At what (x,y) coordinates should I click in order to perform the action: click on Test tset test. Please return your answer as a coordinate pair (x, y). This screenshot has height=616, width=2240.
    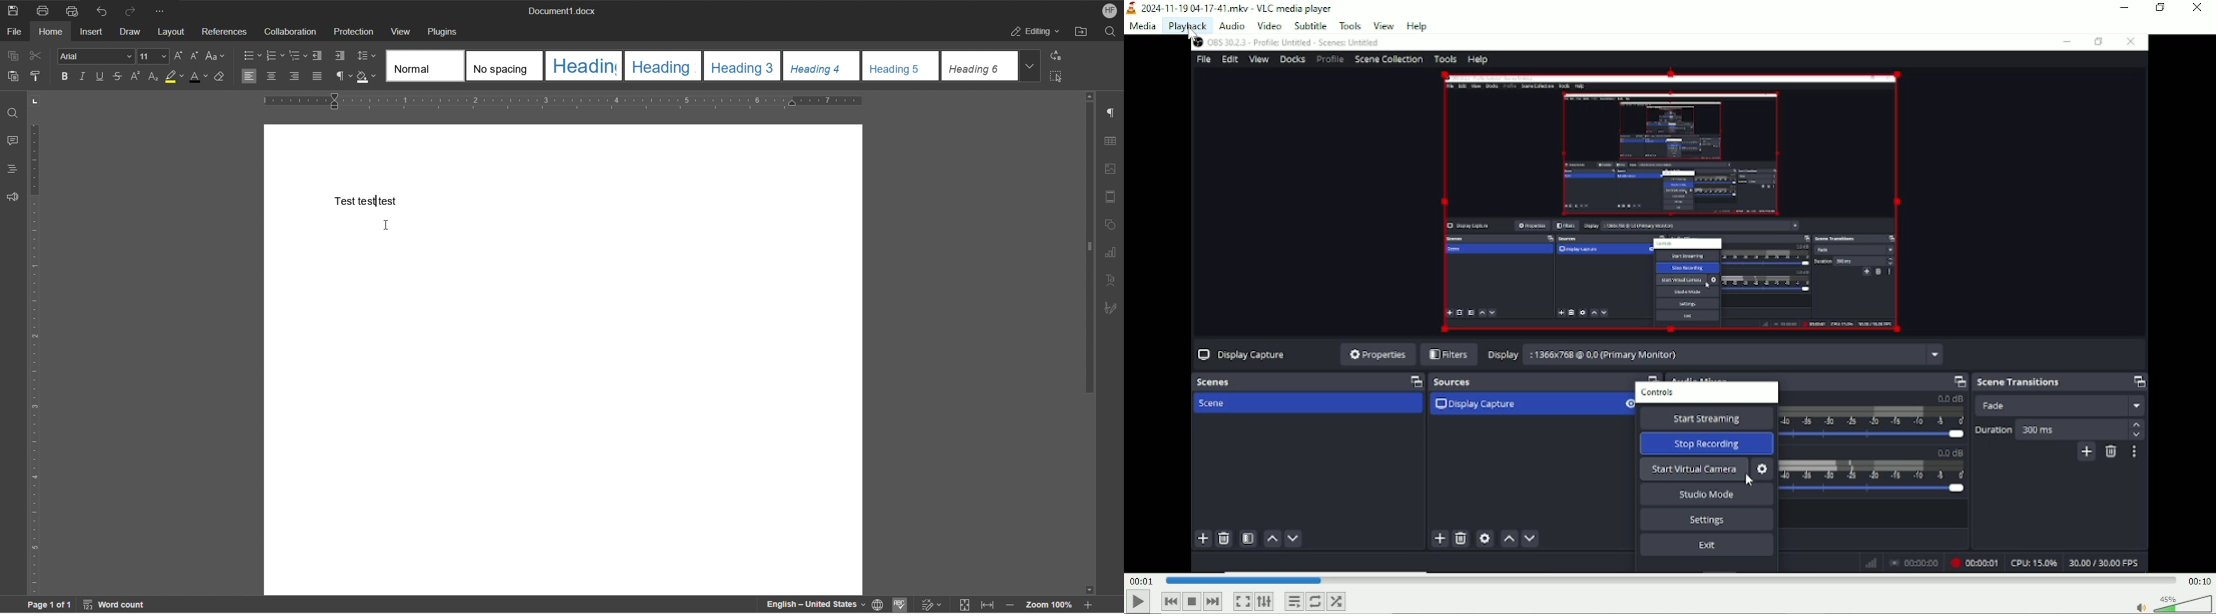
    Looking at the image, I should click on (367, 201).